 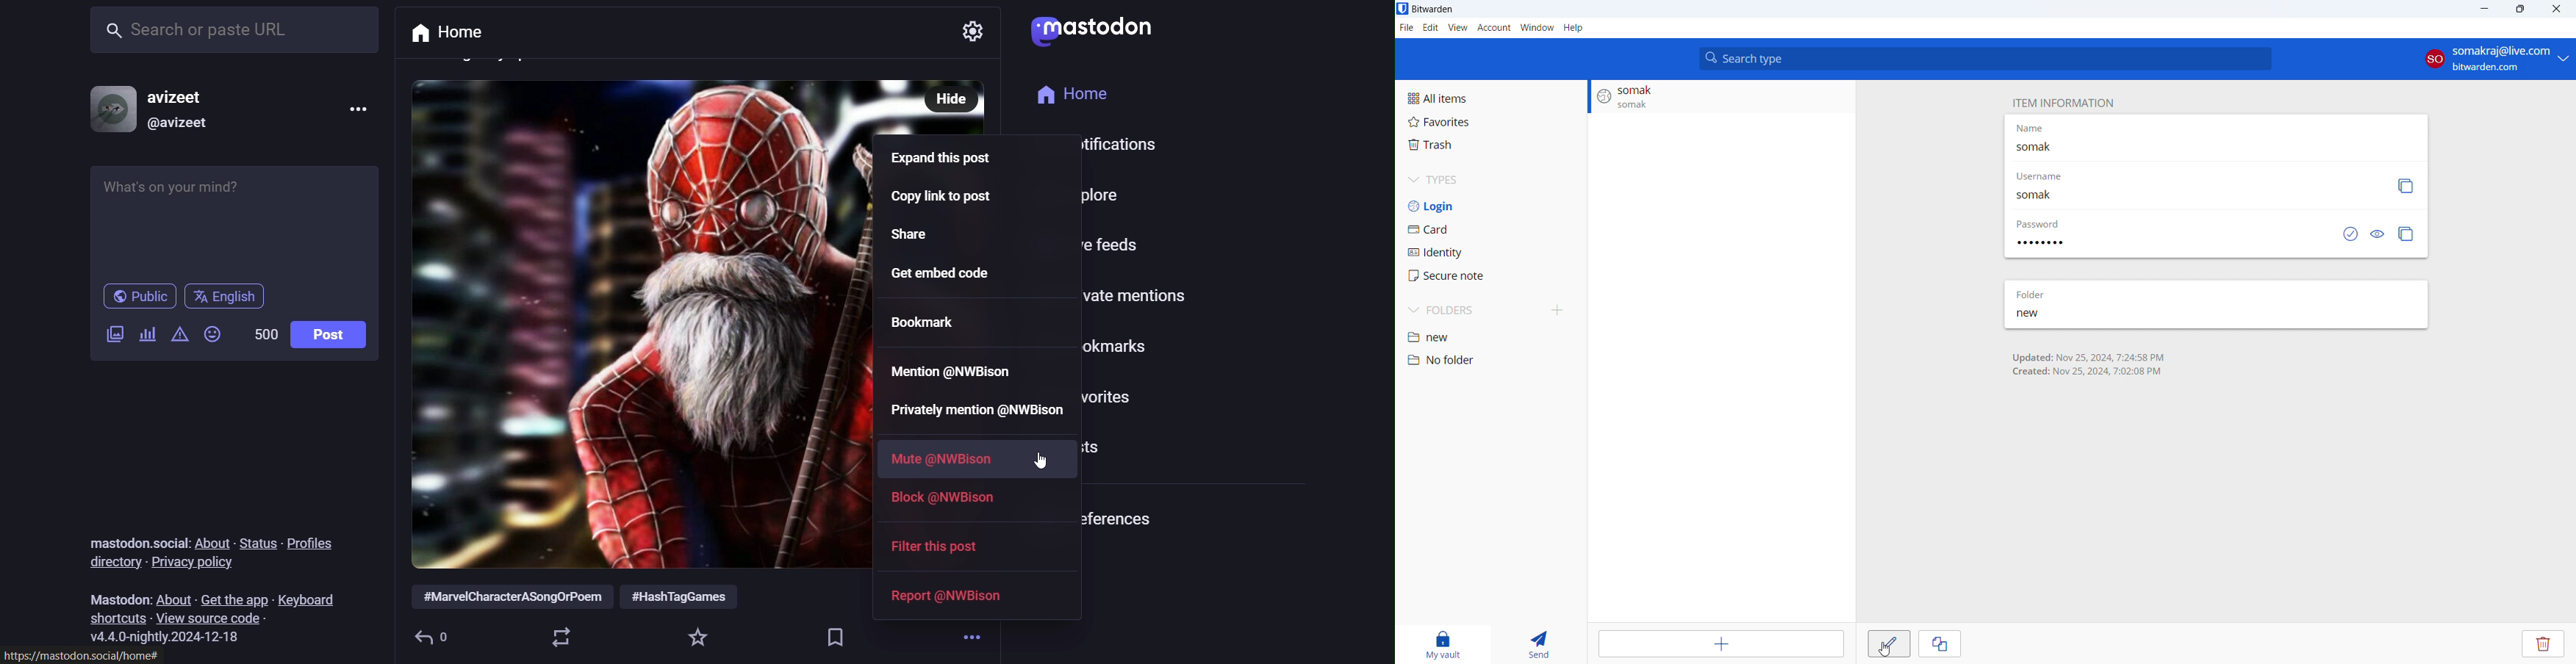 What do you see at coordinates (445, 34) in the screenshot?
I see `home` at bounding box center [445, 34].